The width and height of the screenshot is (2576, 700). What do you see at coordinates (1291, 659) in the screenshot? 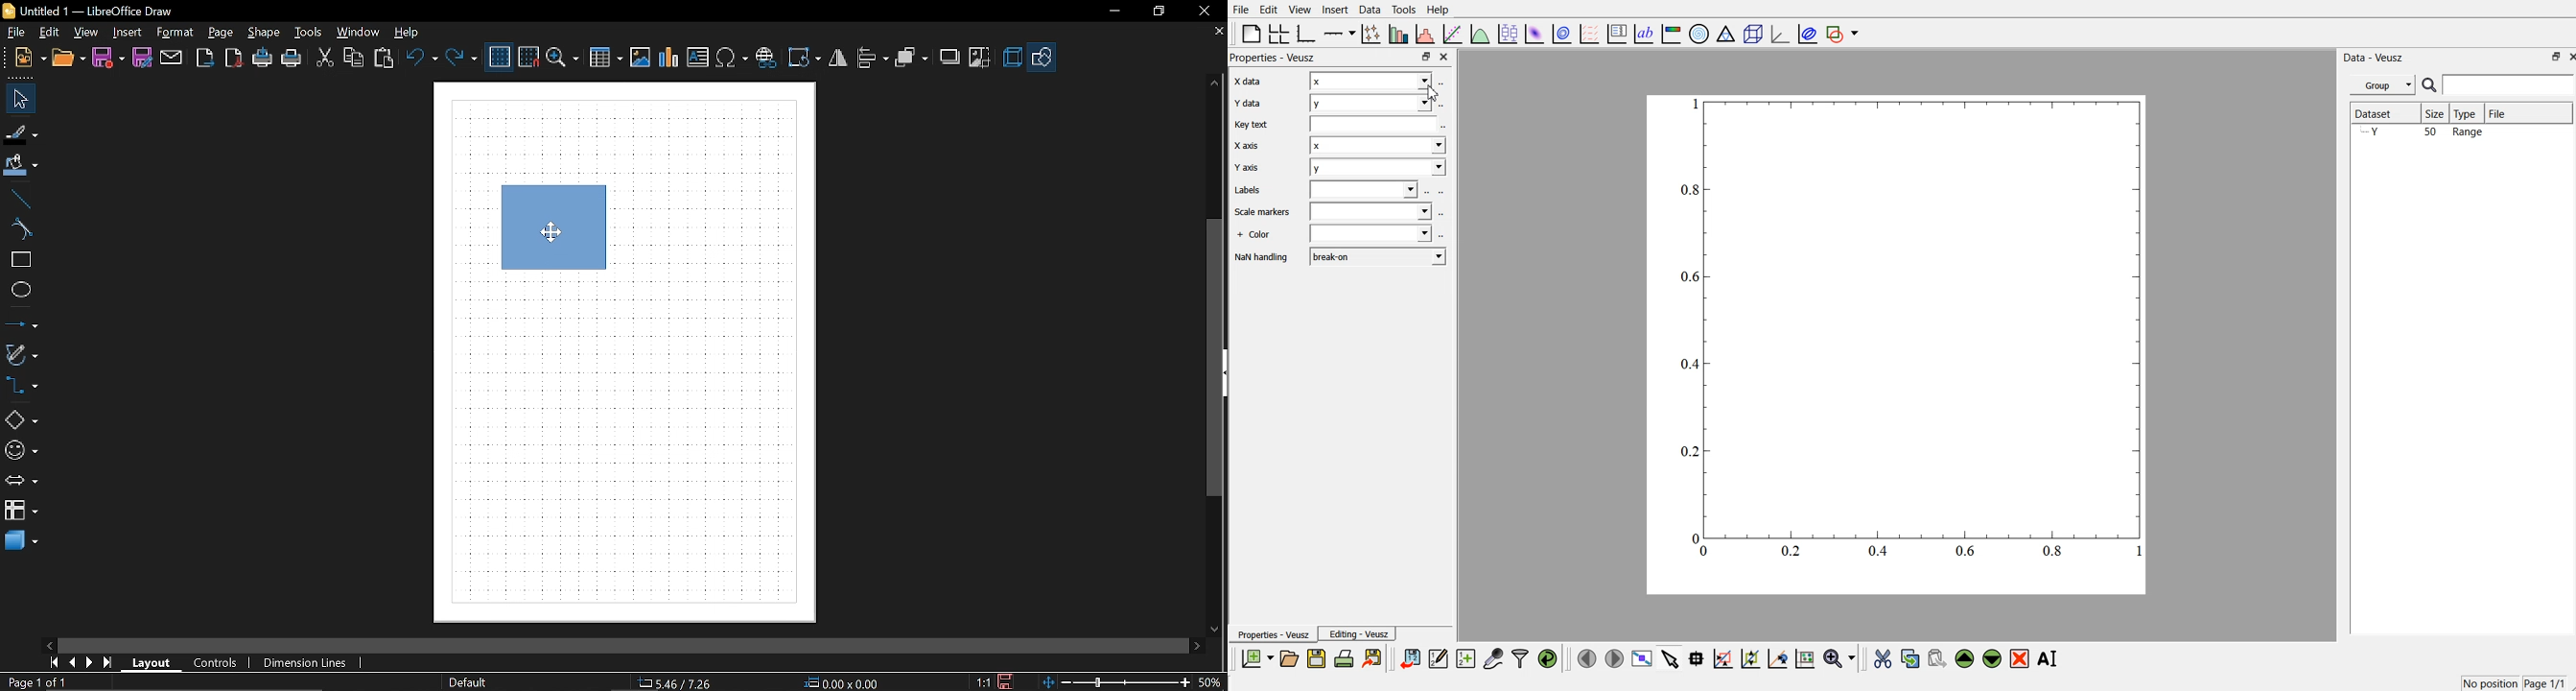
I see `open document` at bounding box center [1291, 659].